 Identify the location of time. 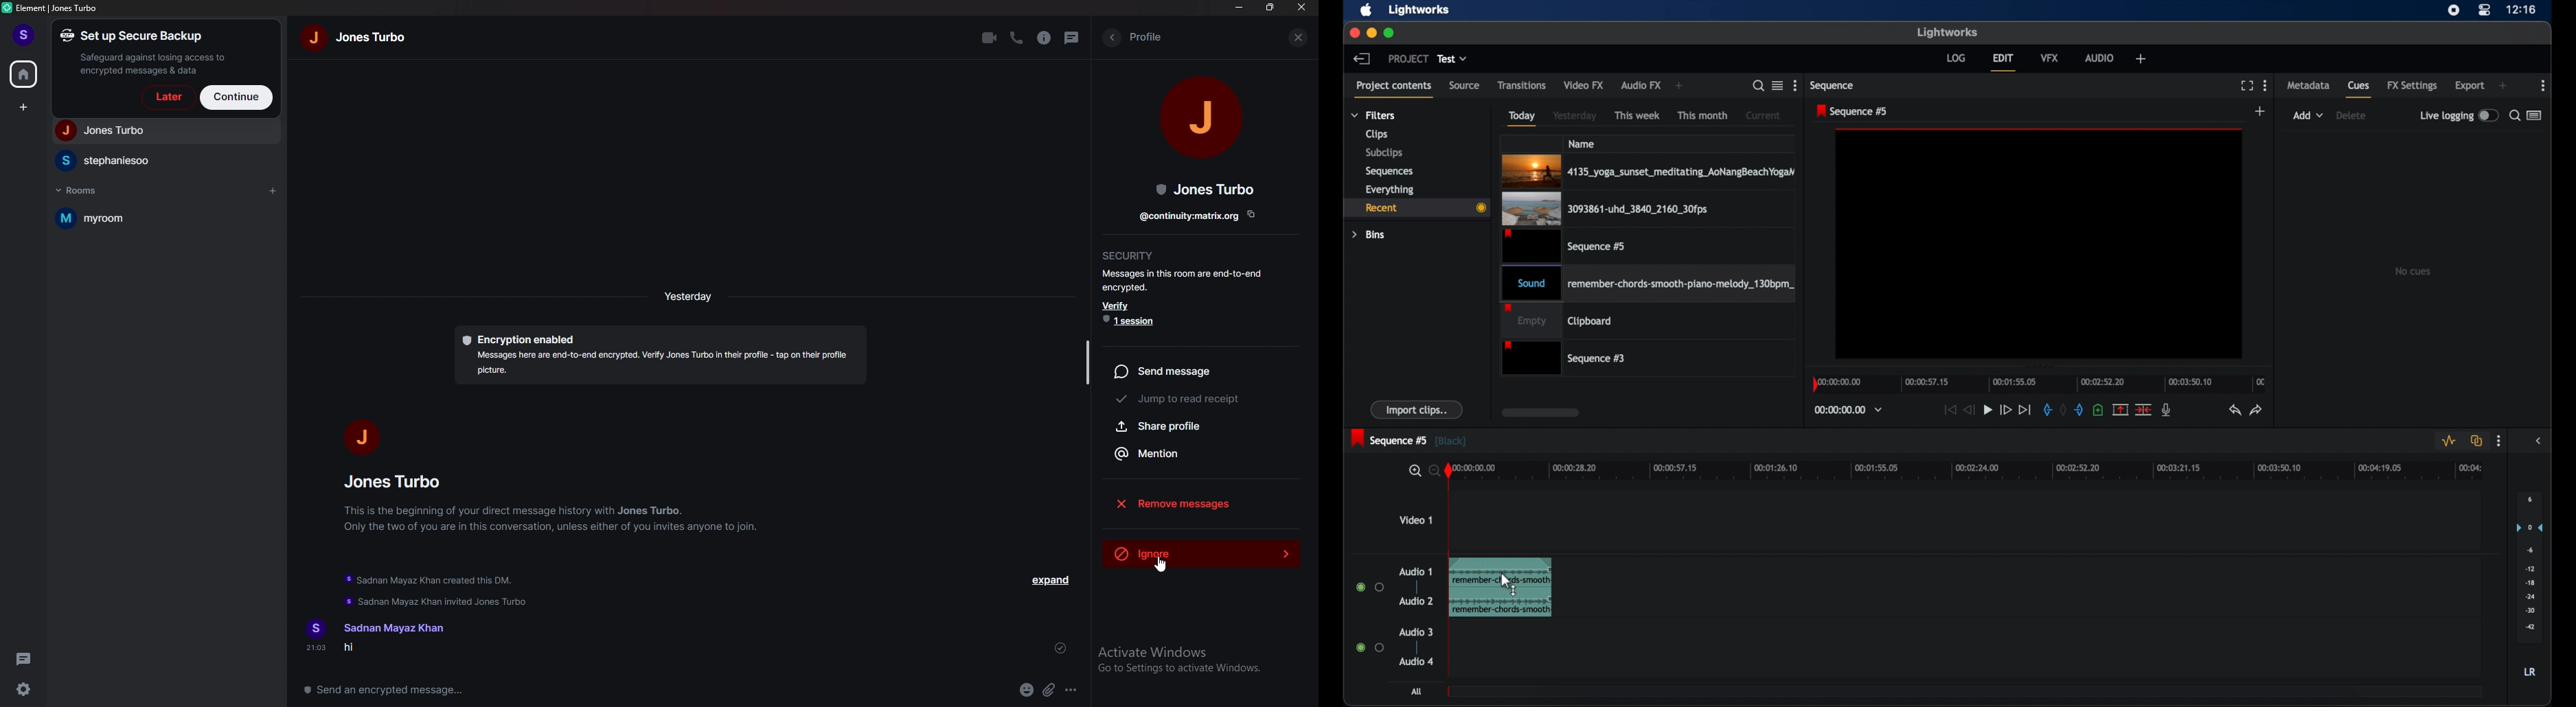
(690, 296).